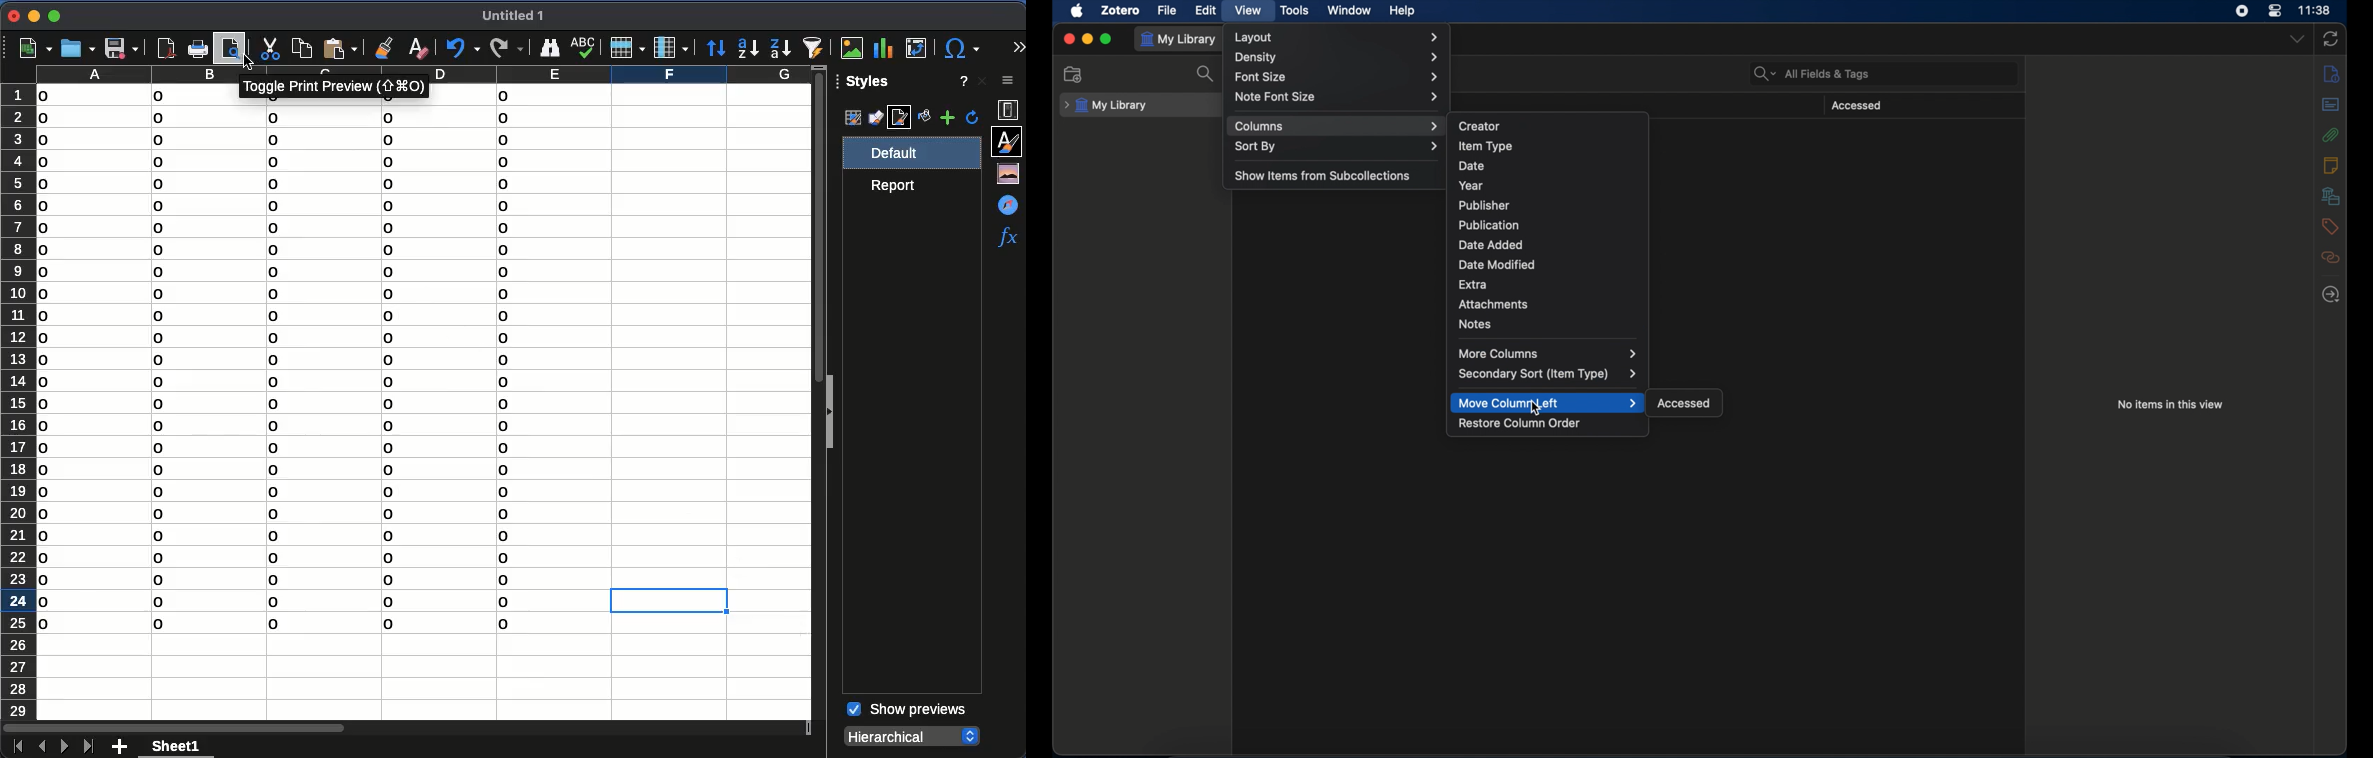 The height and width of the screenshot is (784, 2380). What do you see at coordinates (178, 745) in the screenshot?
I see `sheet` at bounding box center [178, 745].